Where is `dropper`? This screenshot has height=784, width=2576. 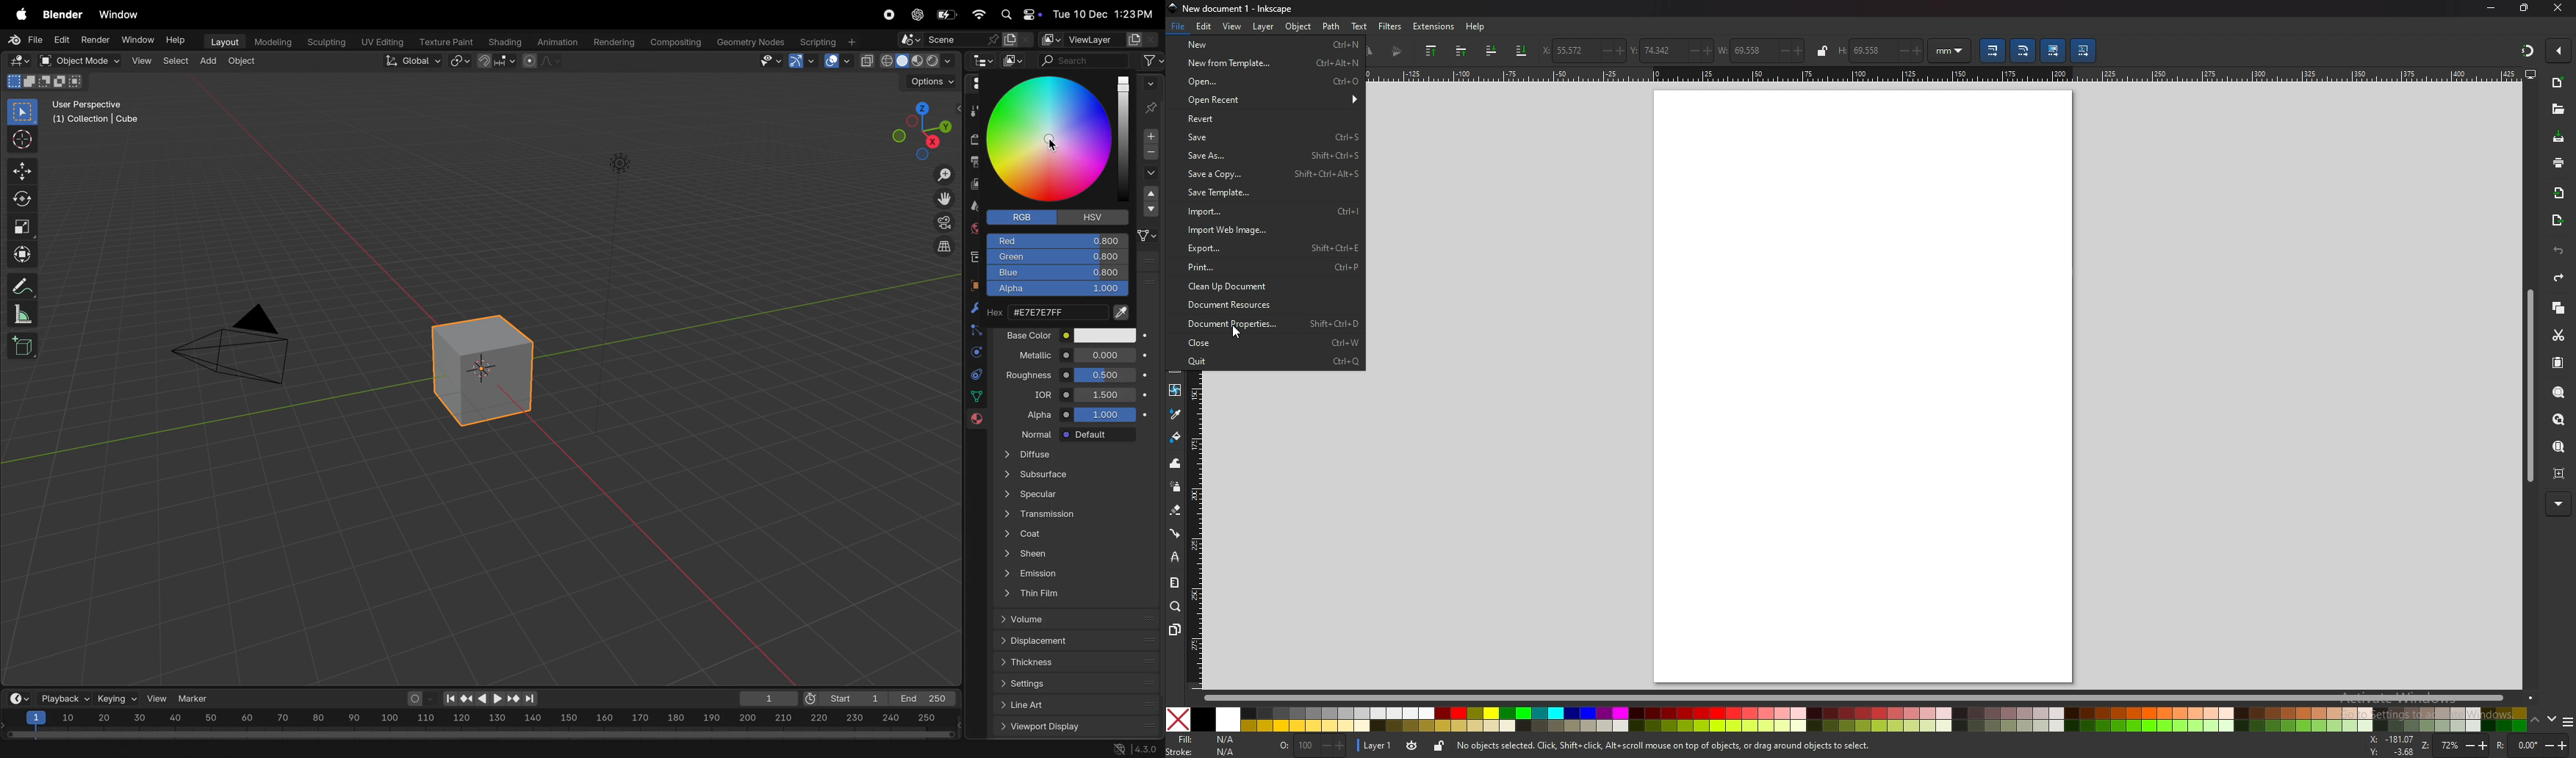
dropper is located at coordinates (1176, 414).